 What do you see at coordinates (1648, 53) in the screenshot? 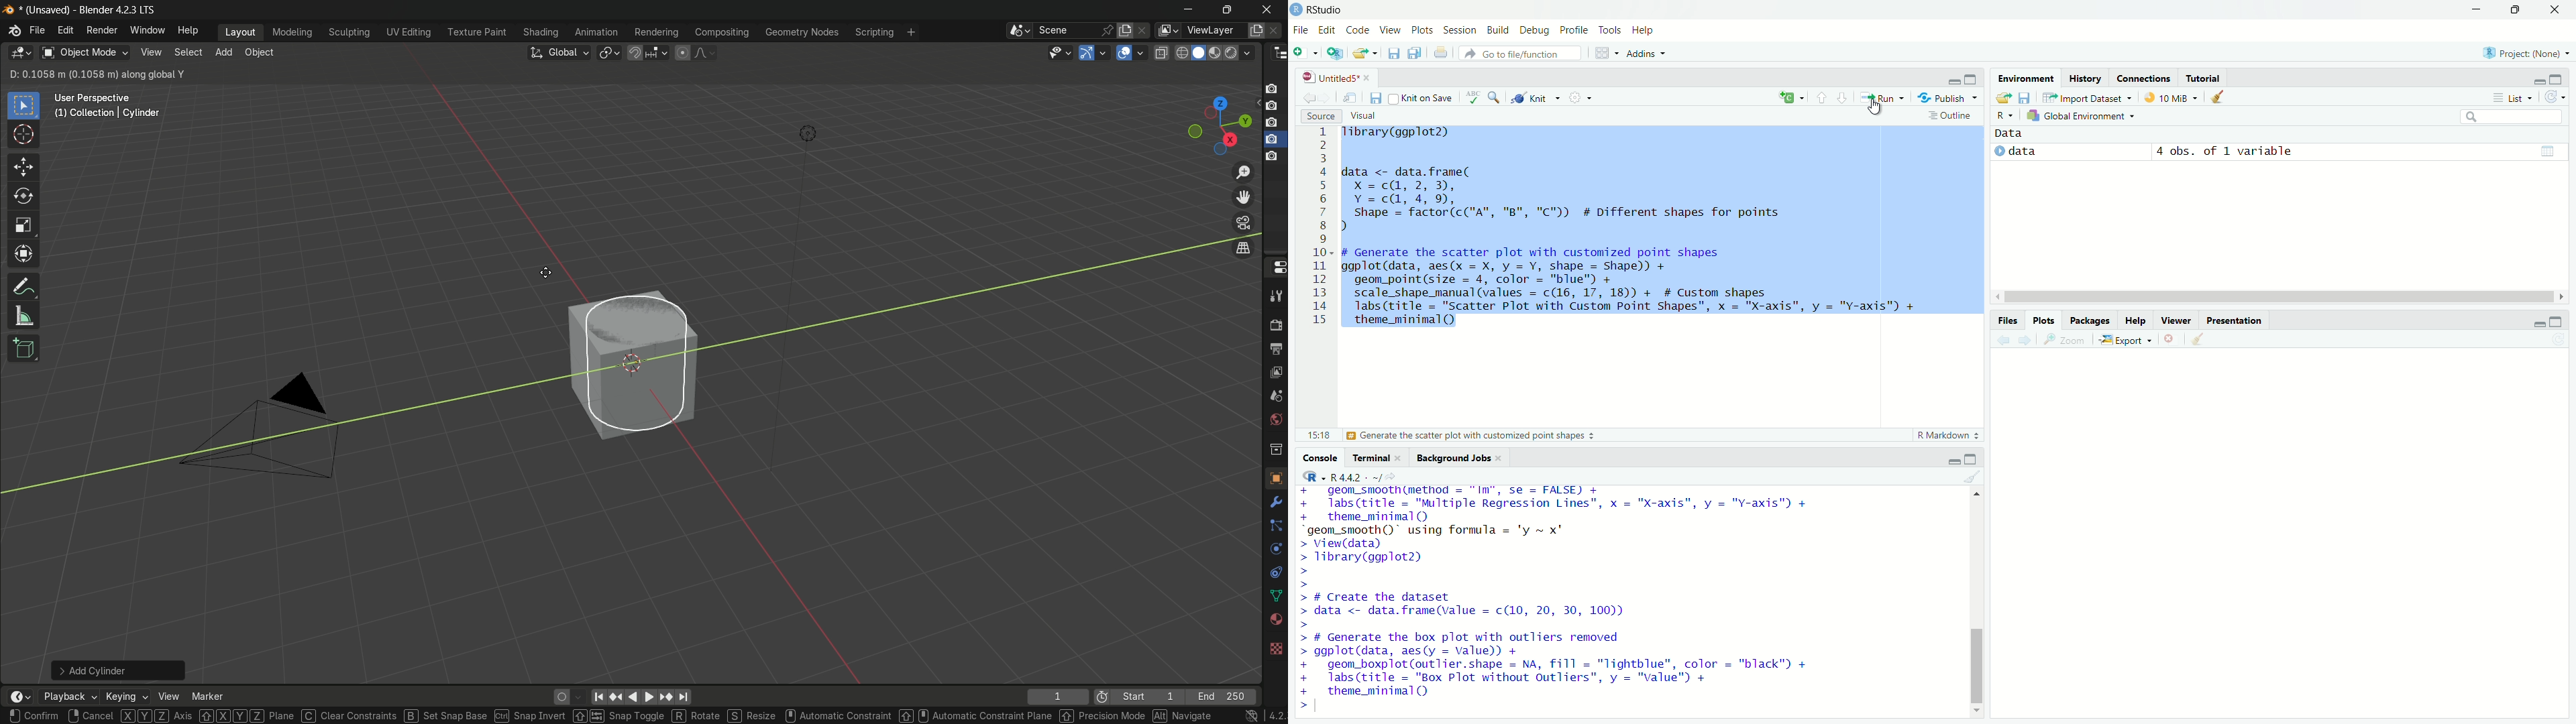
I see `Addins` at bounding box center [1648, 53].